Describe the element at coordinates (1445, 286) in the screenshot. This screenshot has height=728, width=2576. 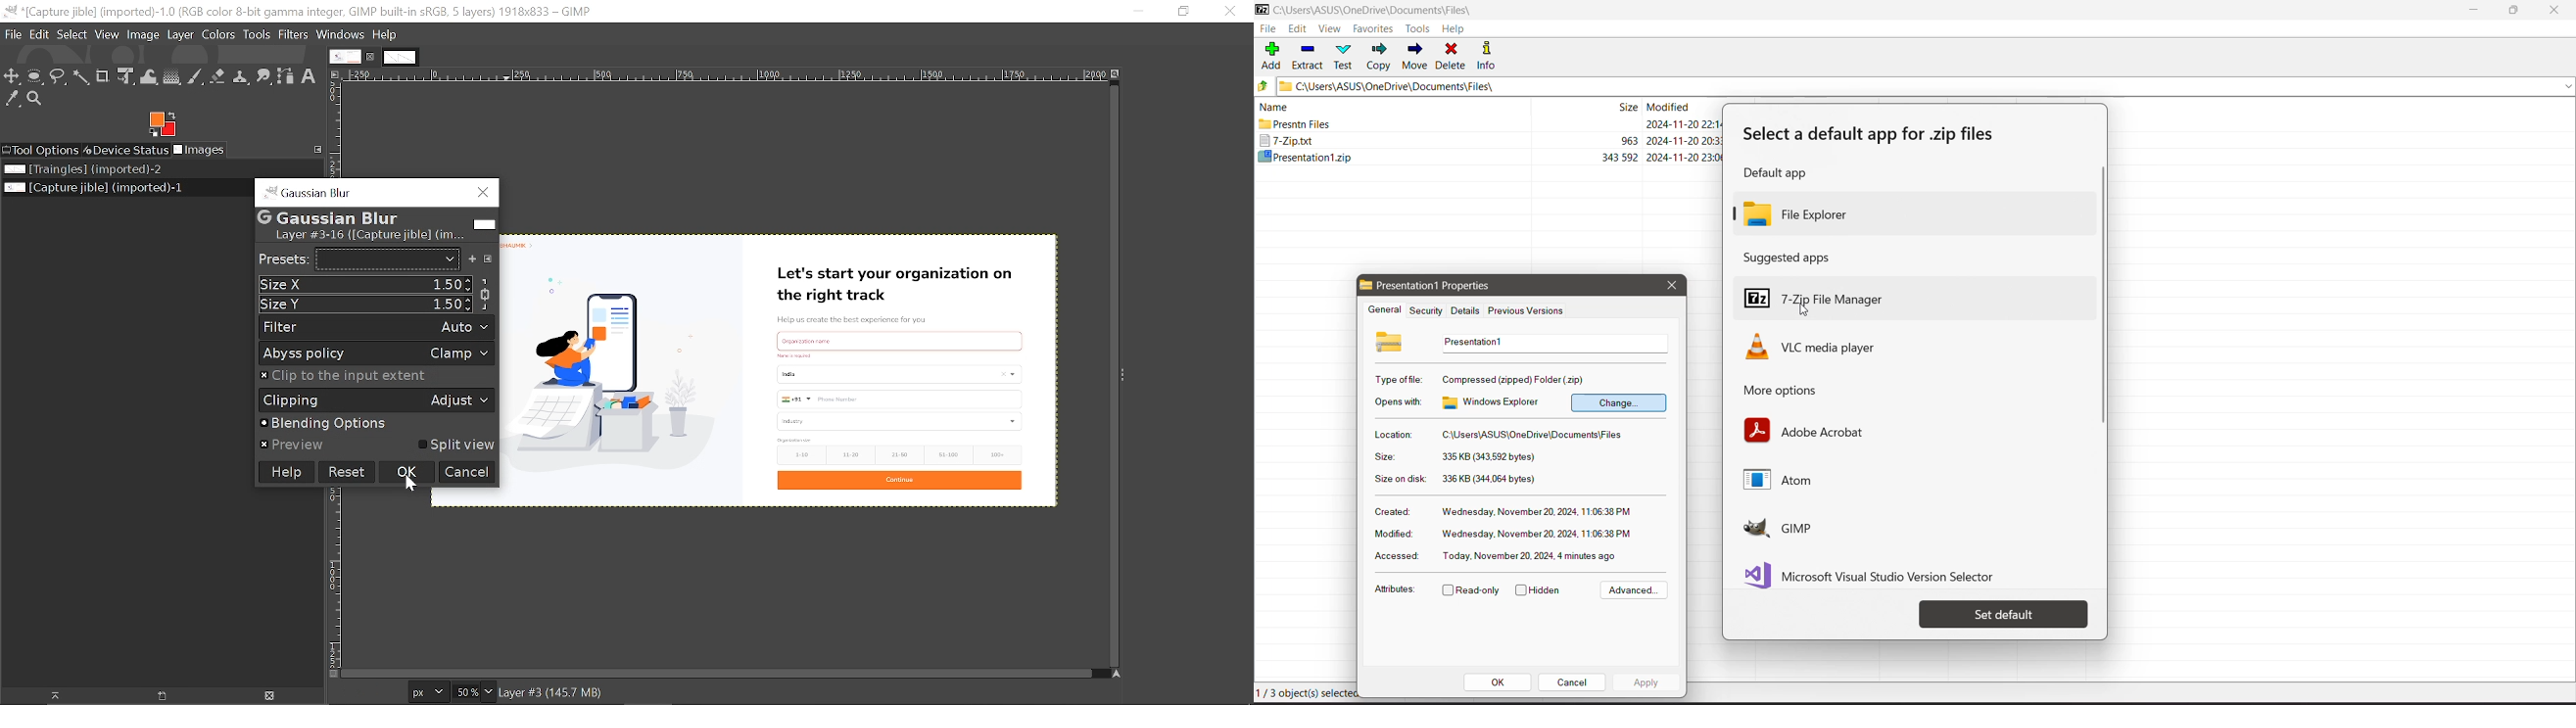
I see `Selected File properties` at that location.